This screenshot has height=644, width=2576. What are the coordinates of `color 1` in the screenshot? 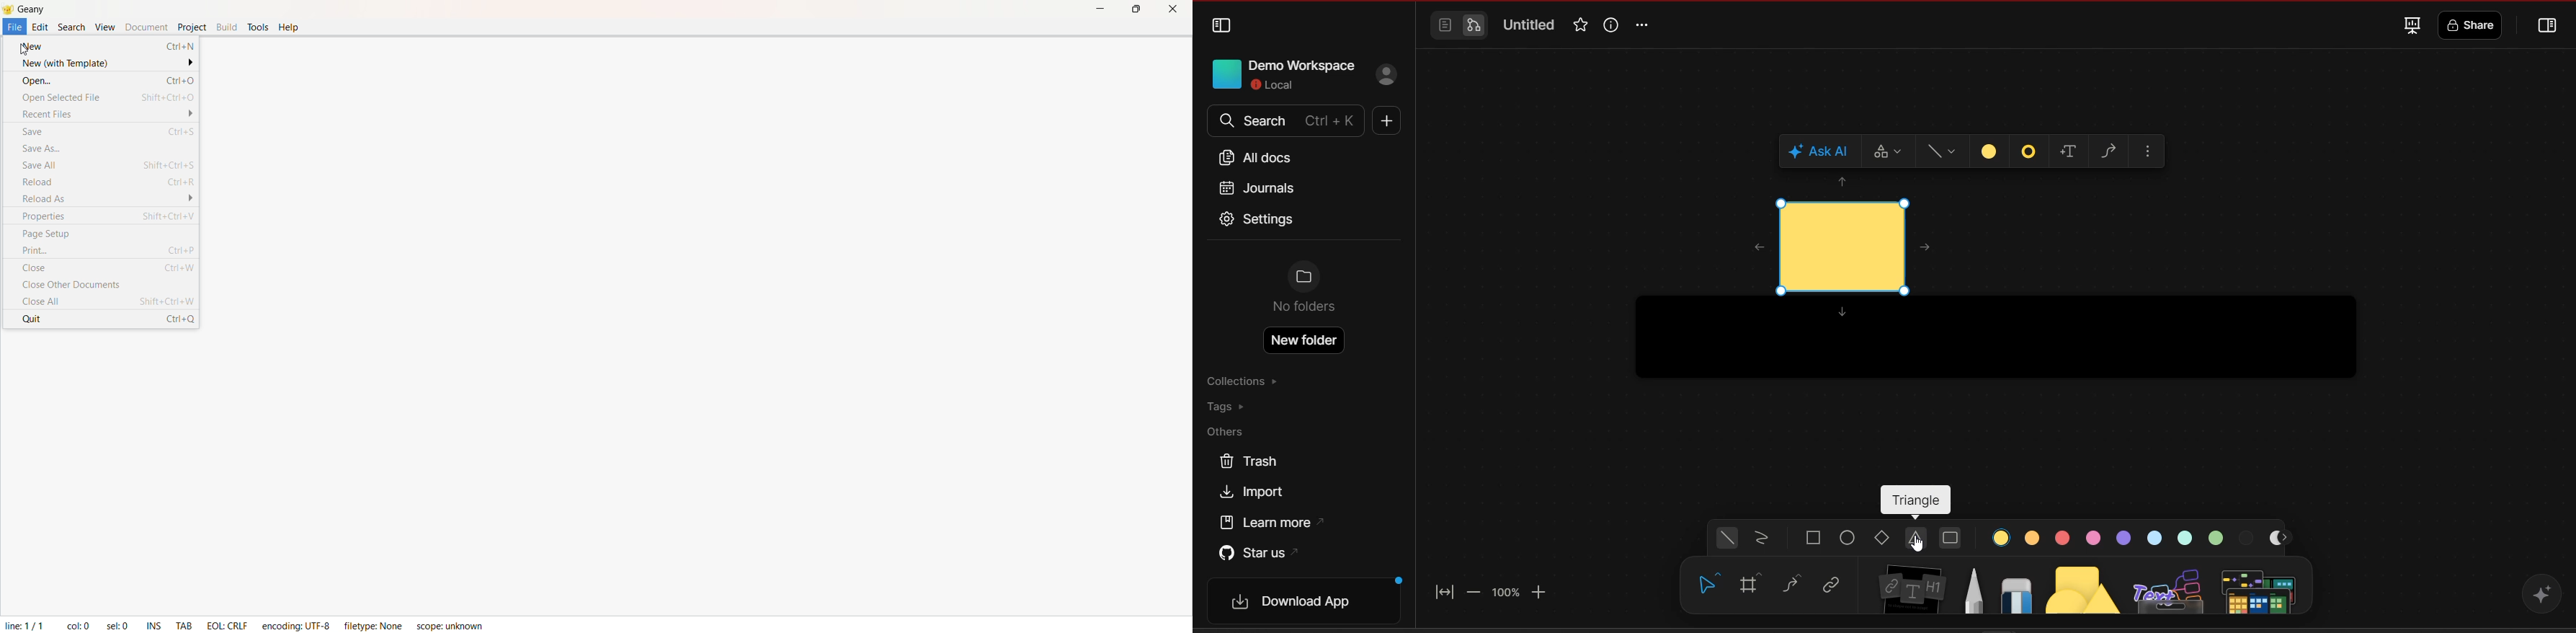 It's located at (2002, 537).